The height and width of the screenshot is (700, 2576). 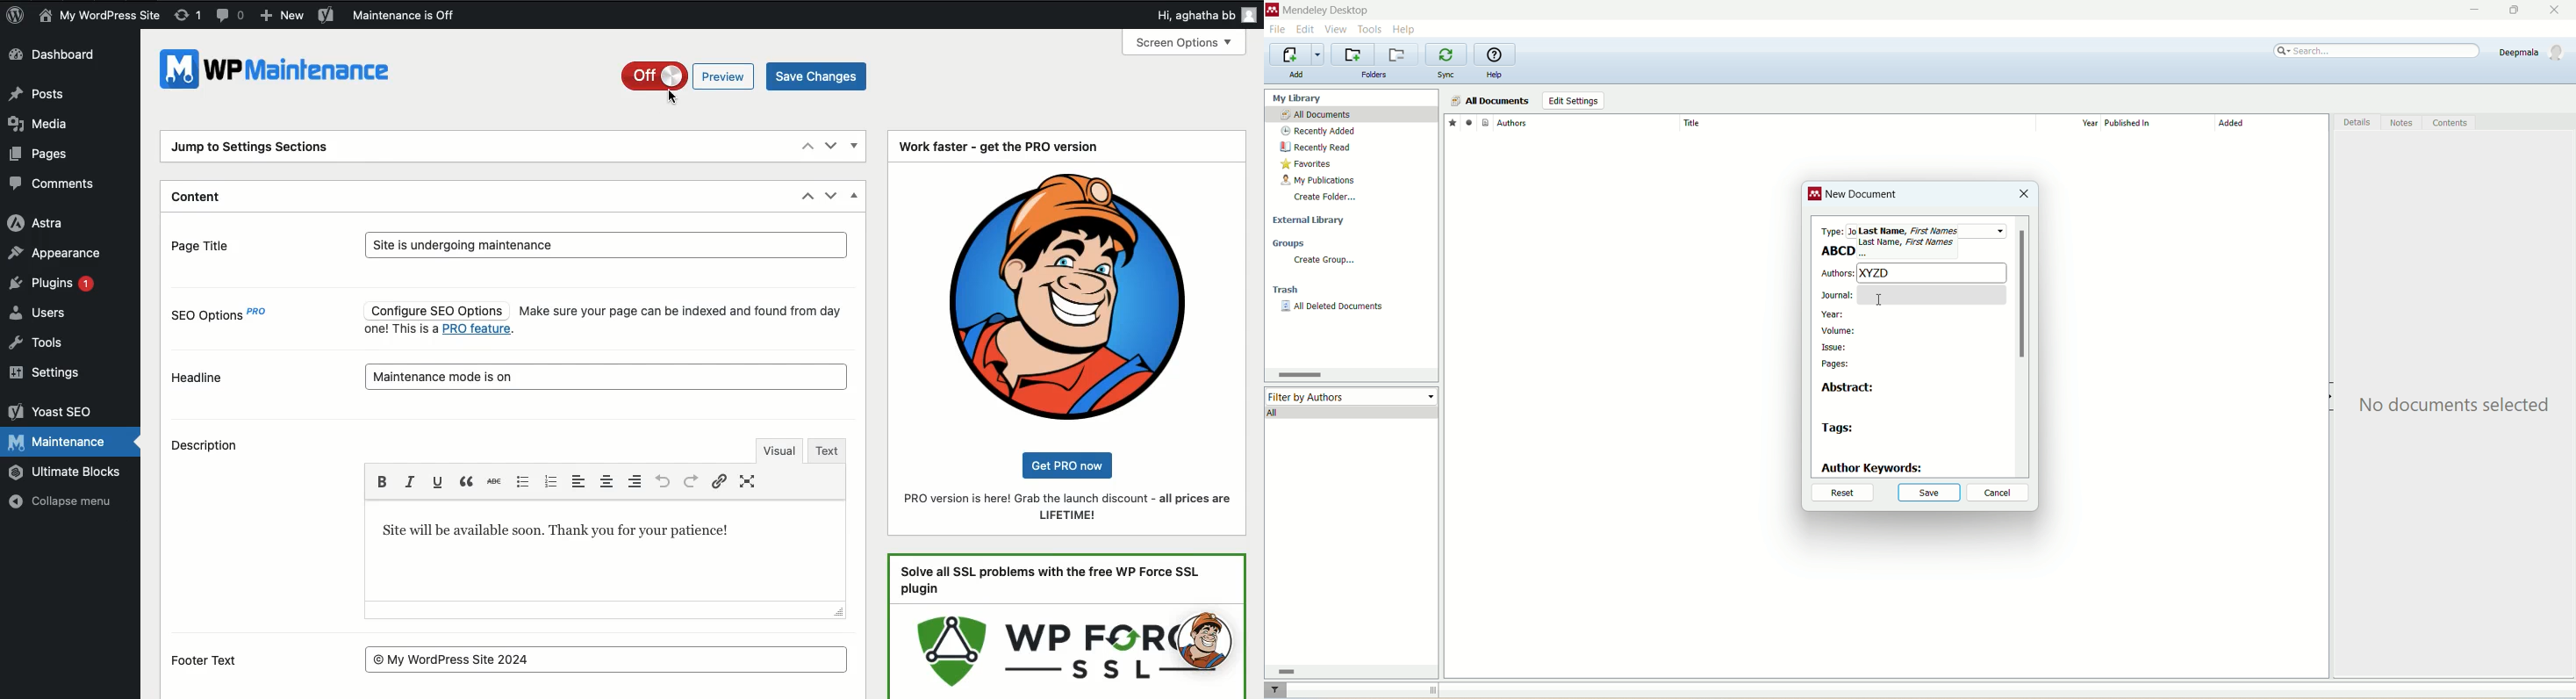 What do you see at coordinates (1452, 122) in the screenshot?
I see `favorites` at bounding box center [1452, 122].